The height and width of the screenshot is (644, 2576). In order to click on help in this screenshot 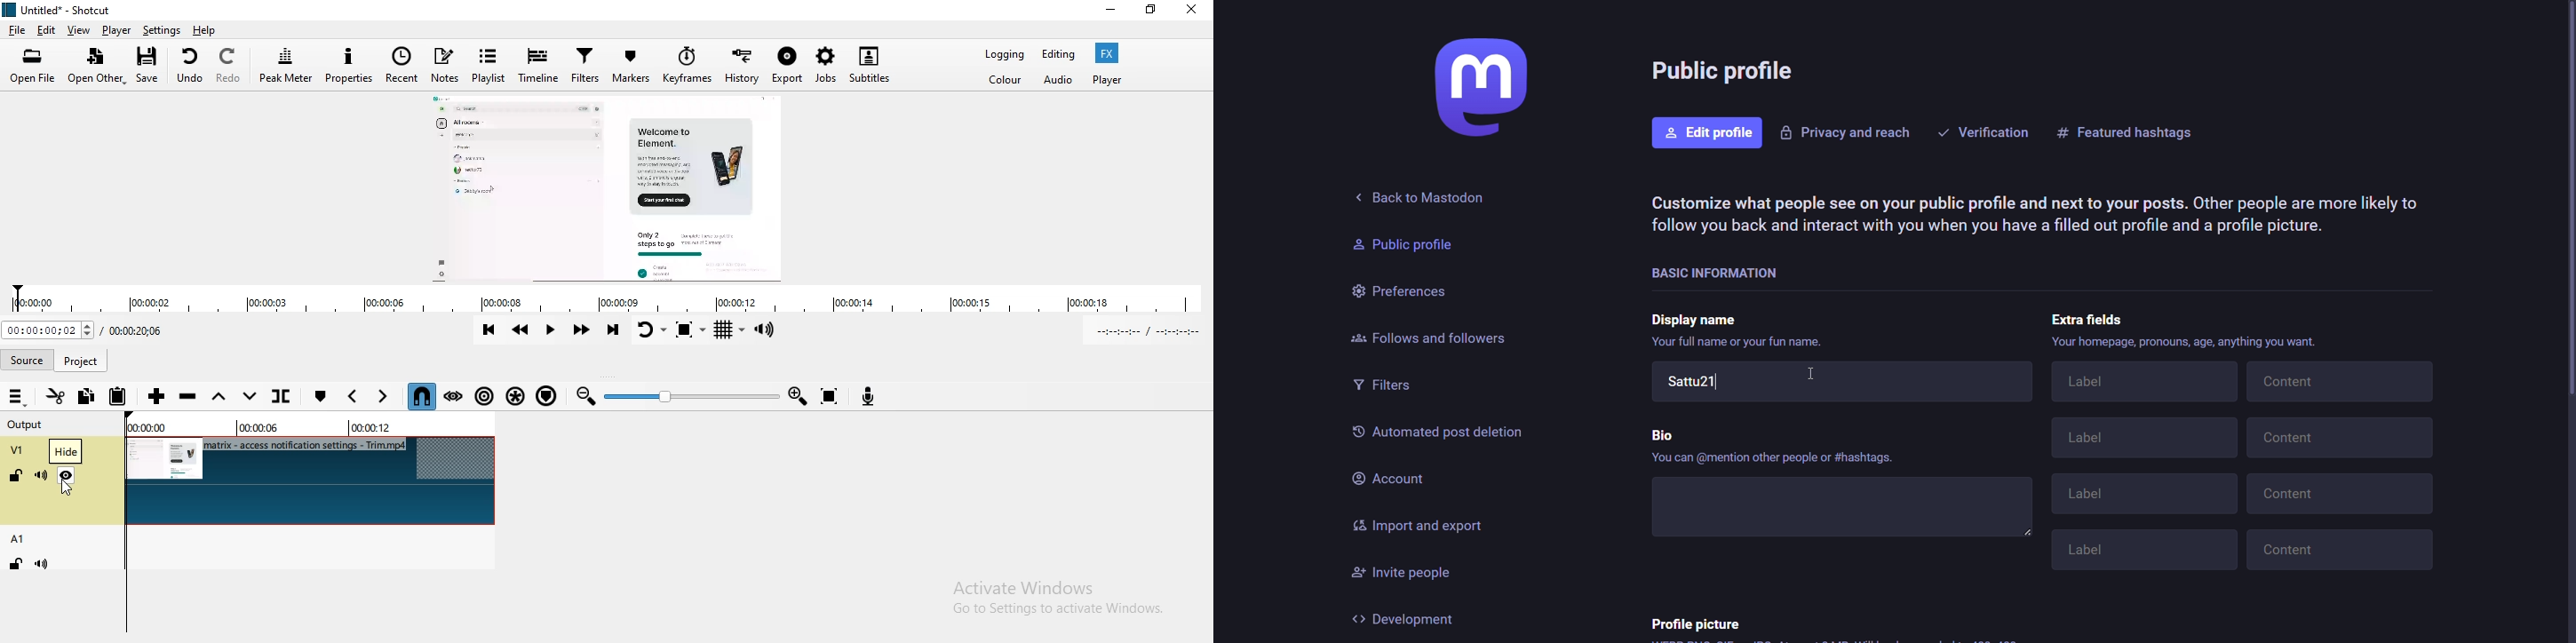, I will do `click(204, 30)`.